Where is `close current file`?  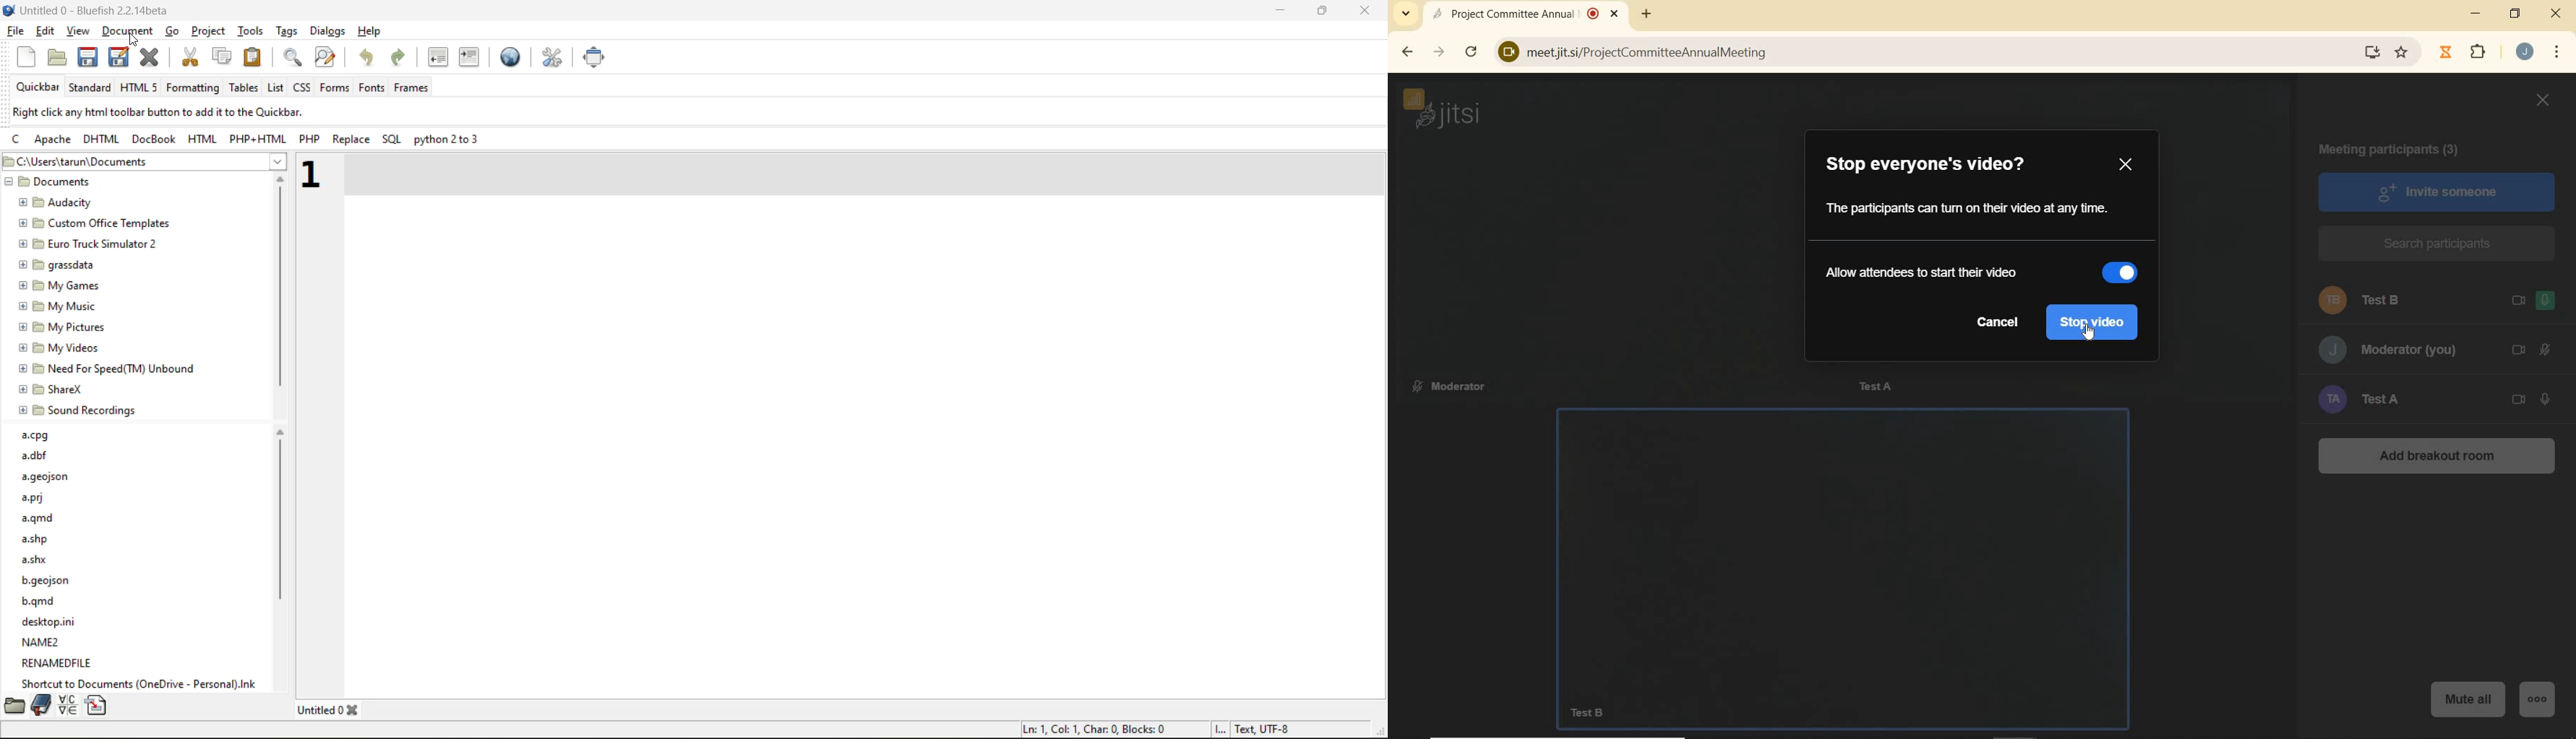 close current file is located at coordinates (150, 58).